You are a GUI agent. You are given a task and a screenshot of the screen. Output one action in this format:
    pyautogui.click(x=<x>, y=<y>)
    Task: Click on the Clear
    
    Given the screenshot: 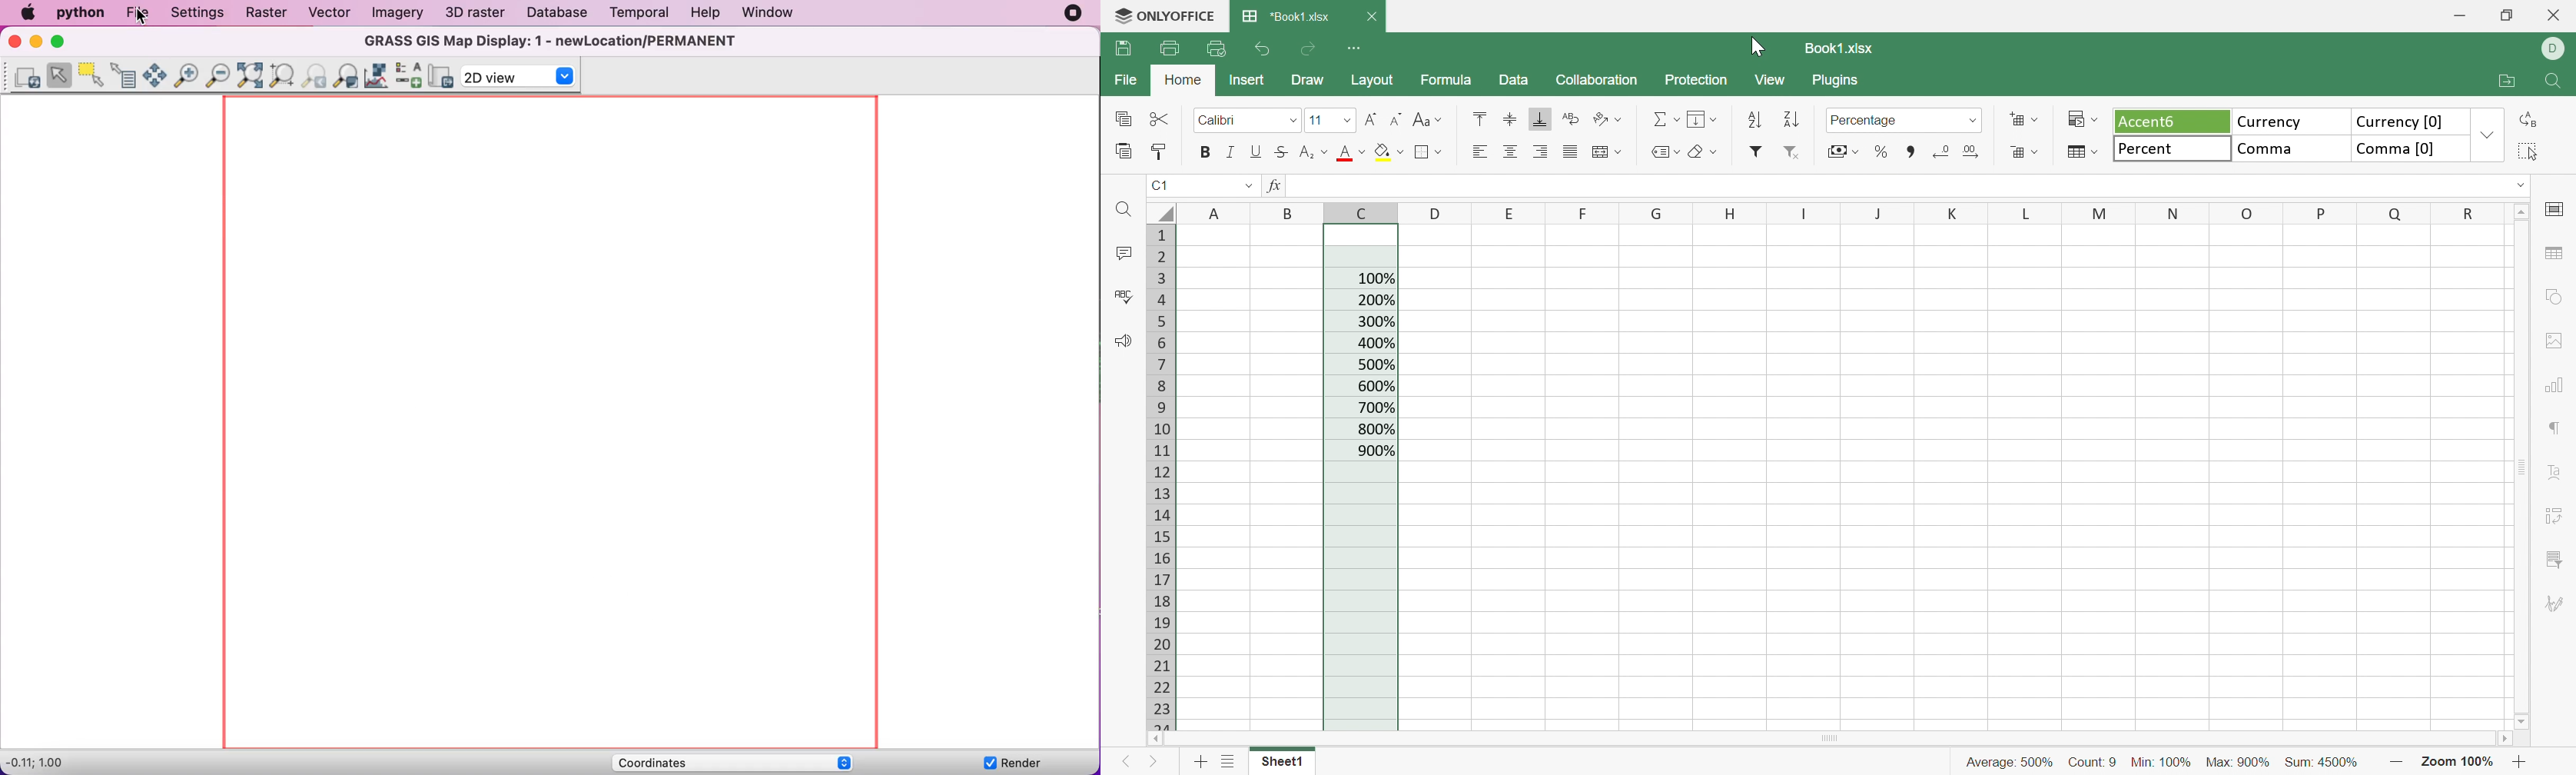 What is the action you would take?
    pyautogui.click(x=1702, y=153)
    